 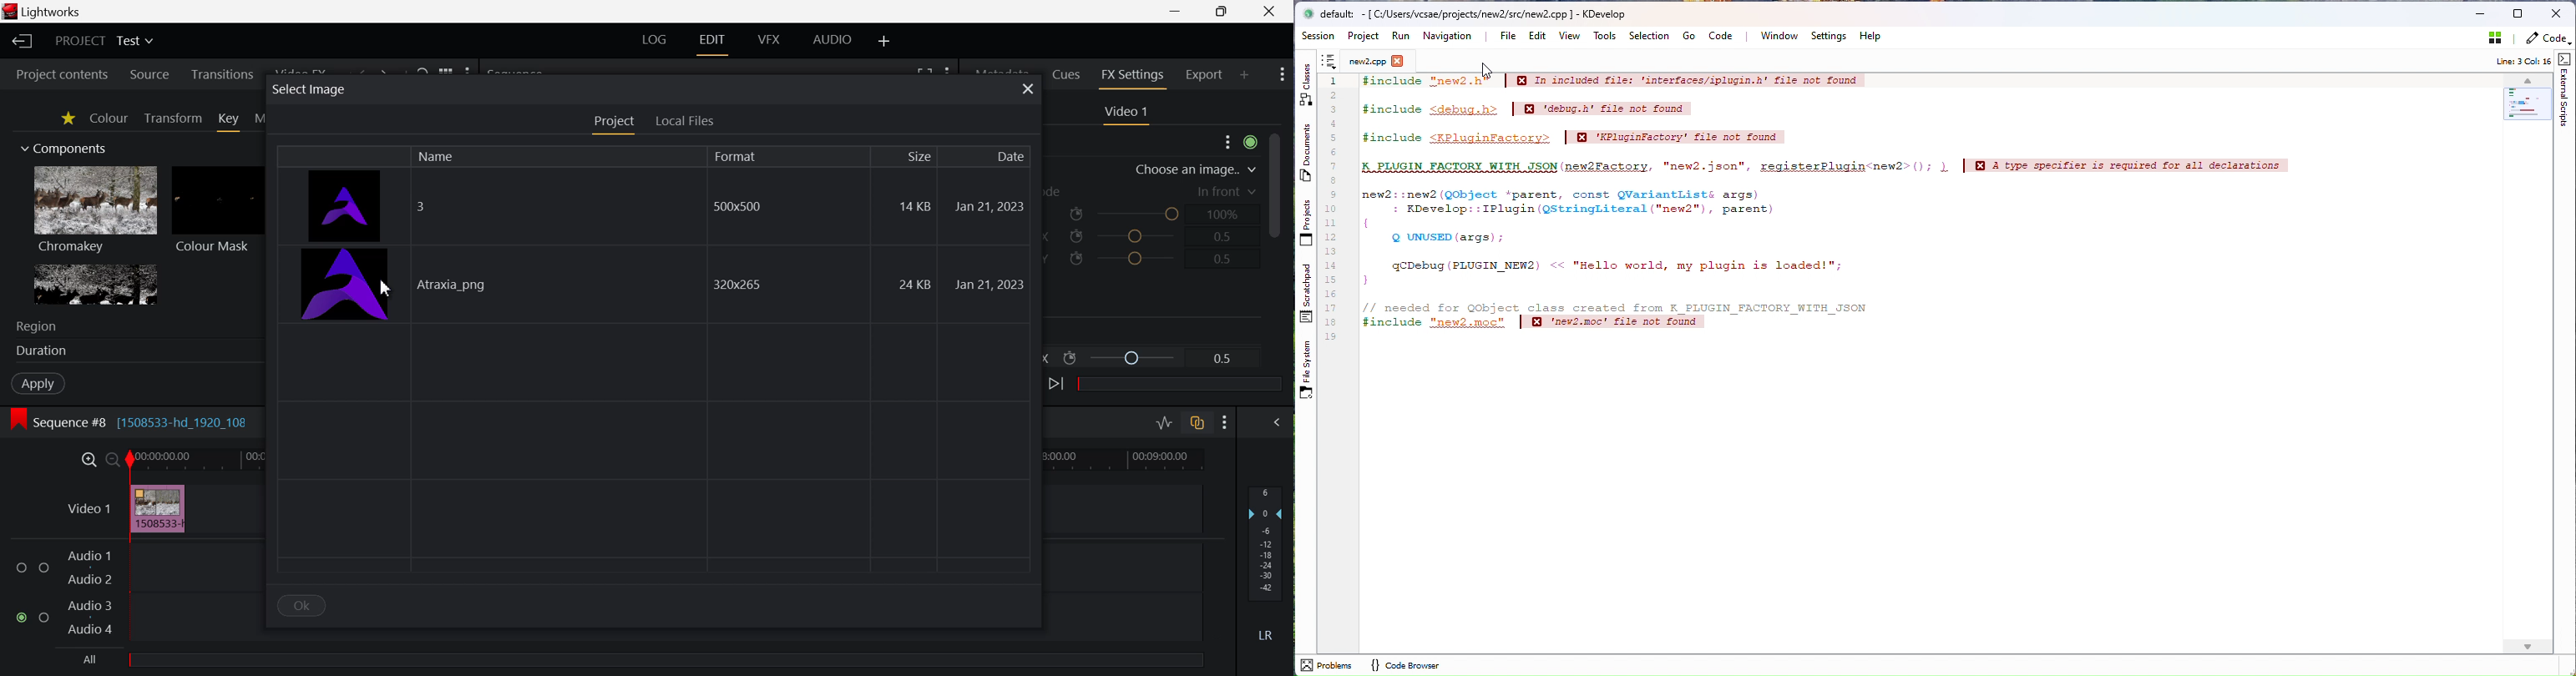 I want to click on 0.5, so click(x=1225, y=360).